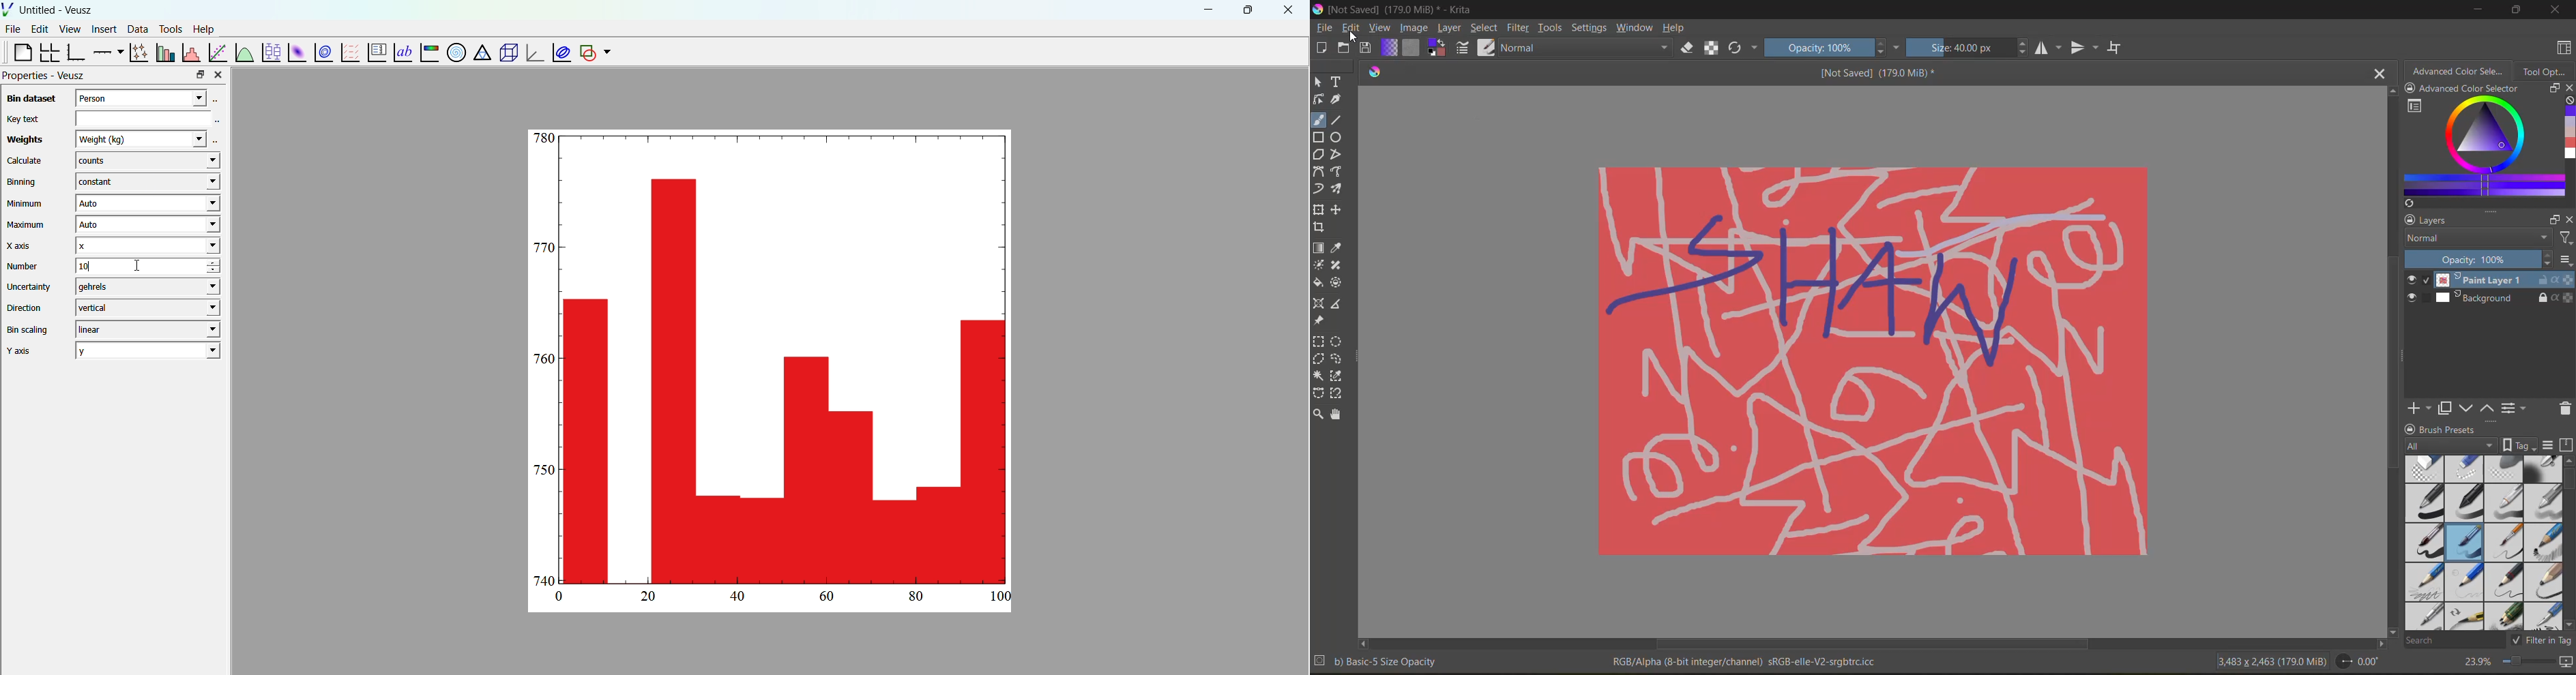 This screenshot has height=700, width=2576. I want to click on gehrels, so click(145, 287).